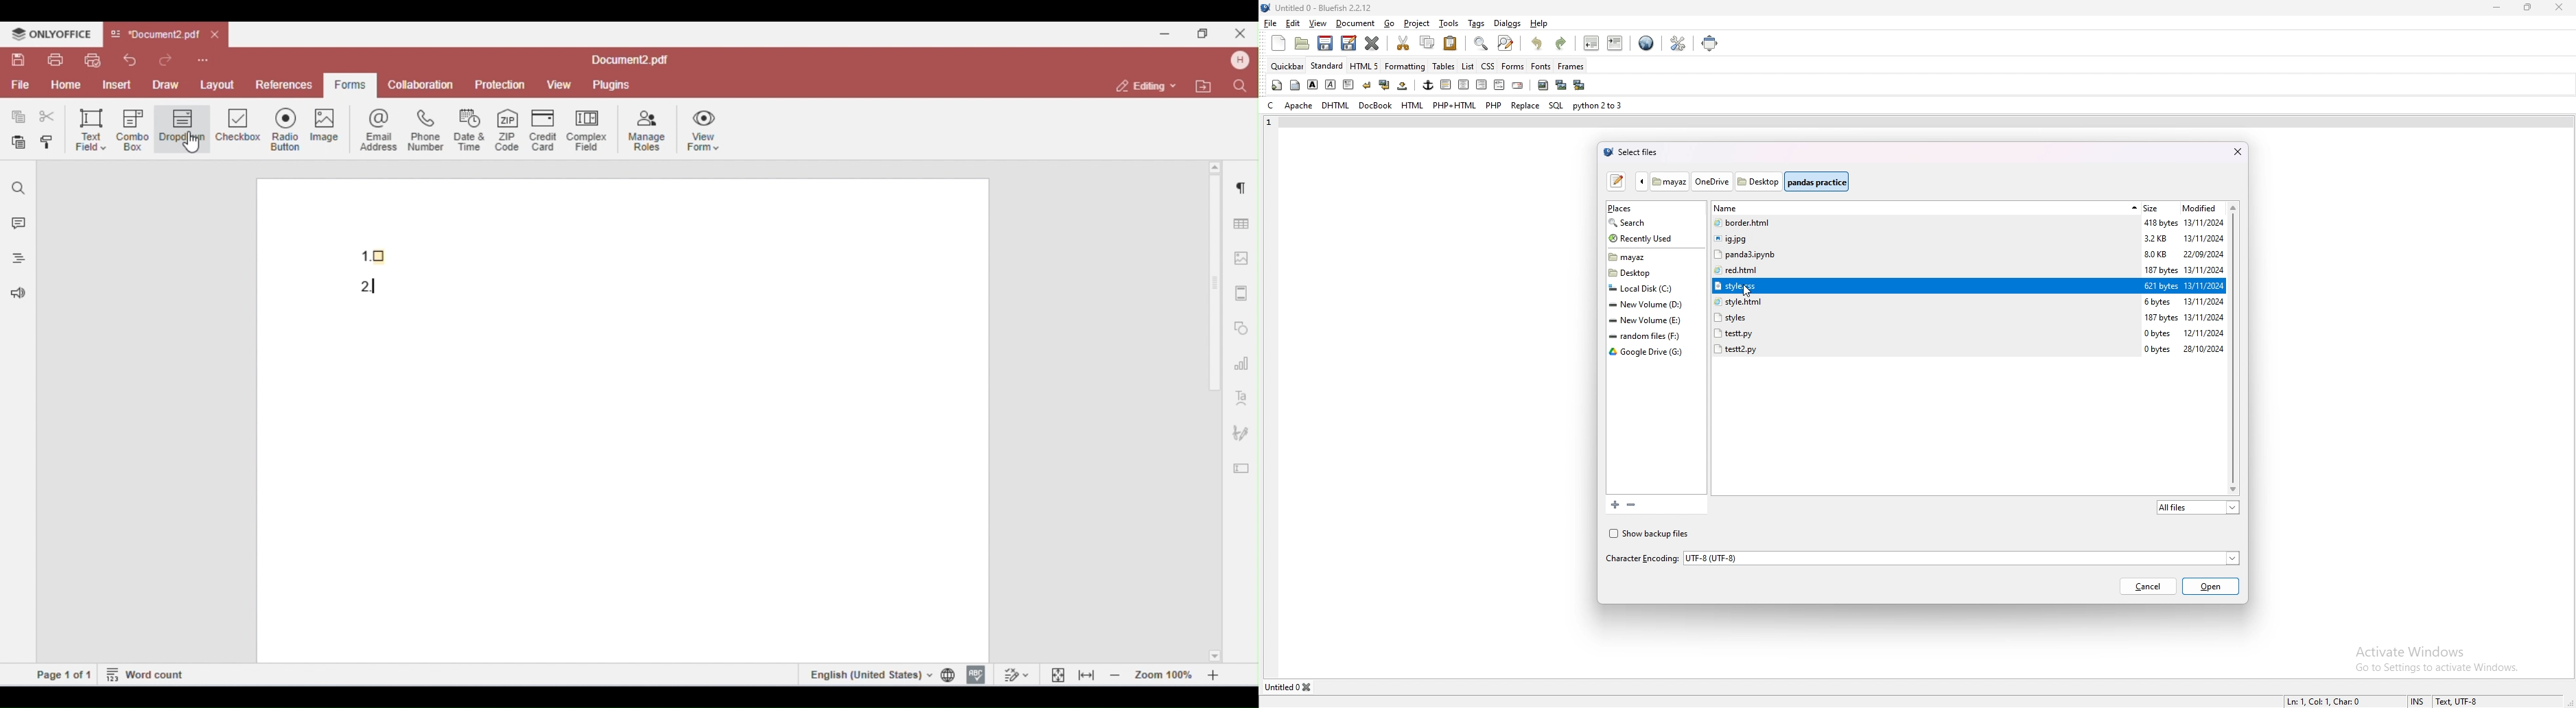 This screenshot has height=728, width=2576. What do you see at coordinates (1404, 43) in the screenshot?
I see `cut` at bounding box center [1404, 43].